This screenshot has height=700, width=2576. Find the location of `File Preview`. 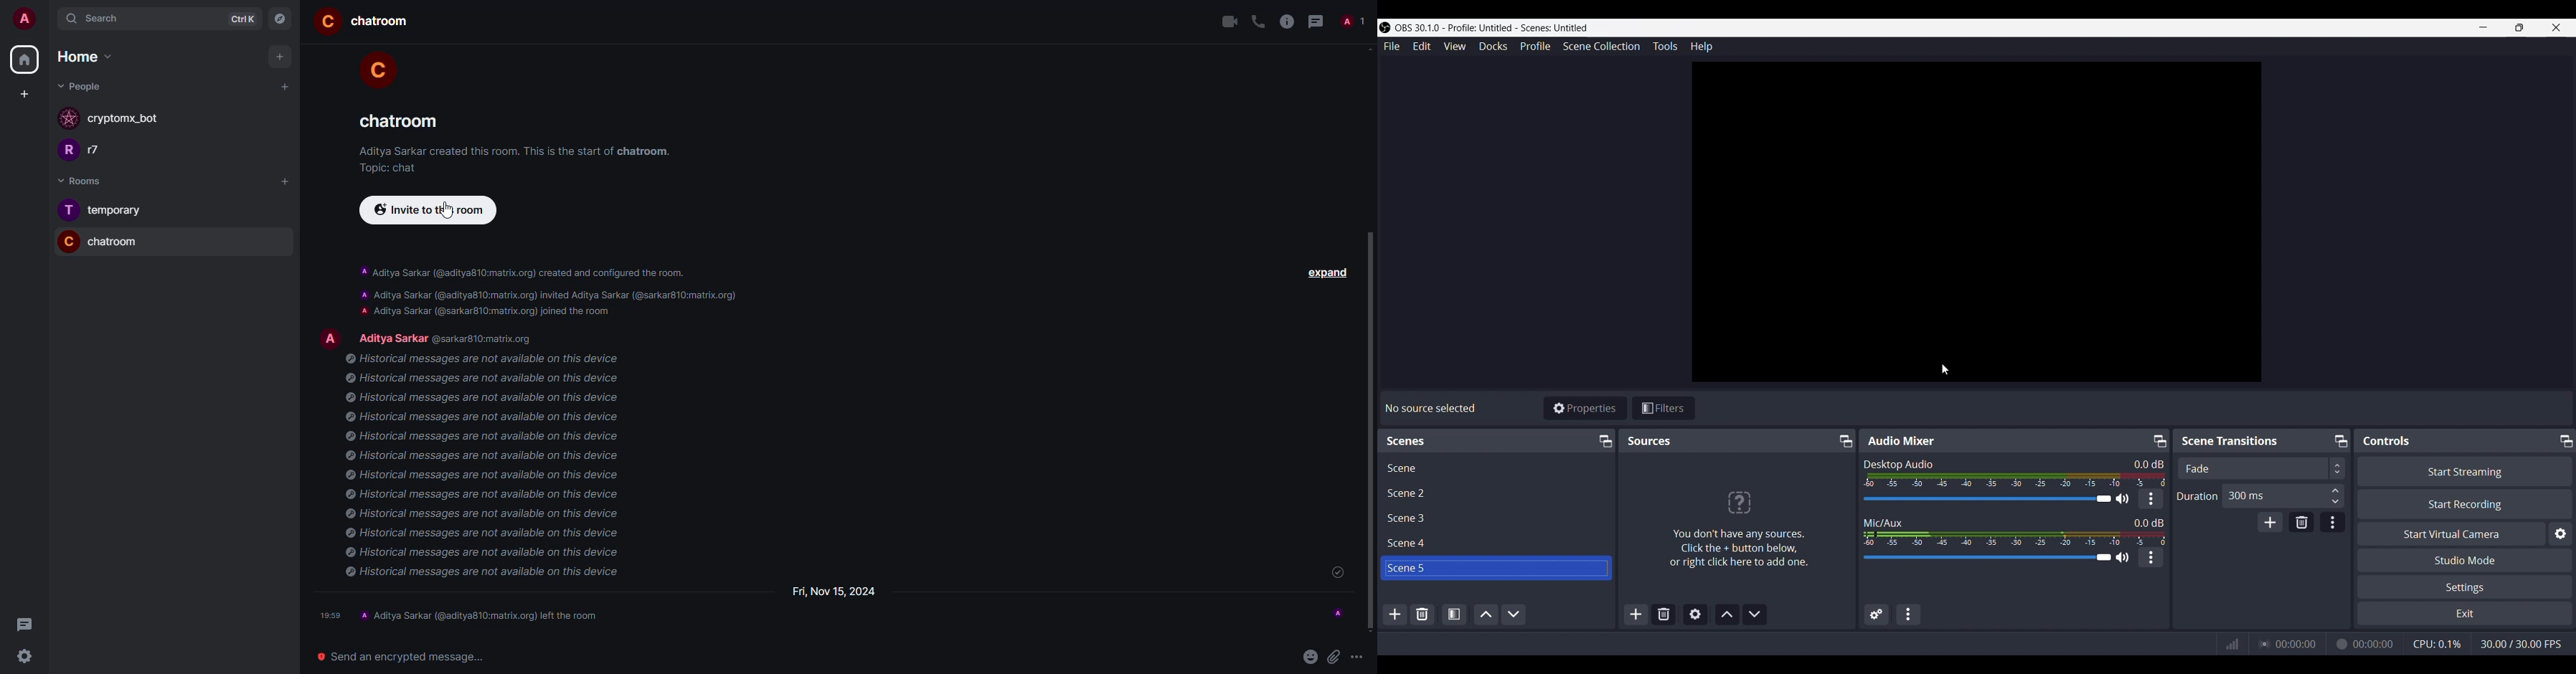

File Preview is located at coordinates (1977, 222).